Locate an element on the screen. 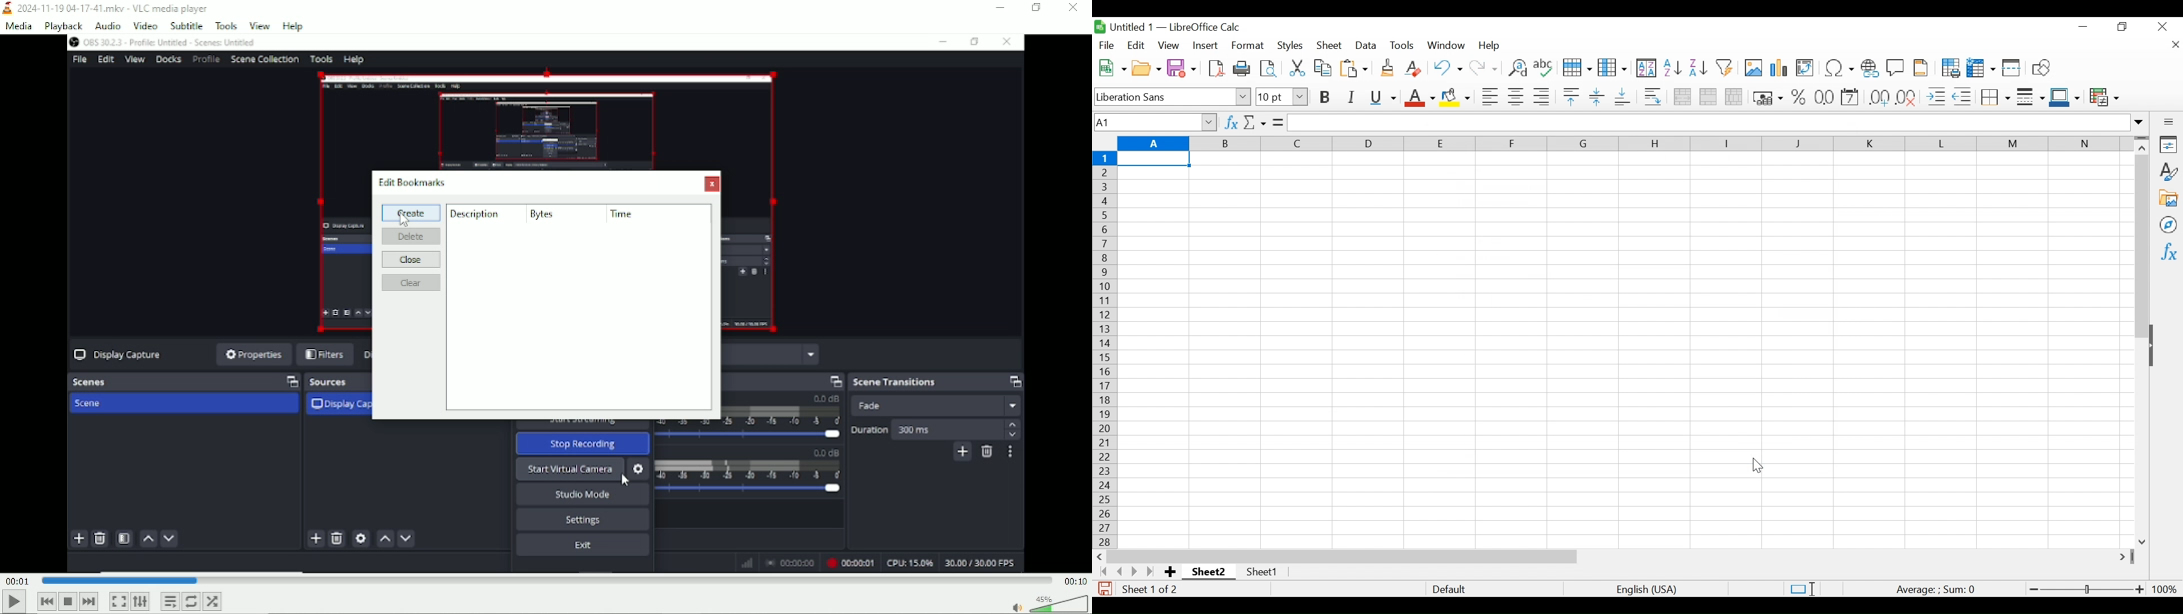 This screenshot has width=2184, height=616. Play duration is located at coordinates (546, 580).